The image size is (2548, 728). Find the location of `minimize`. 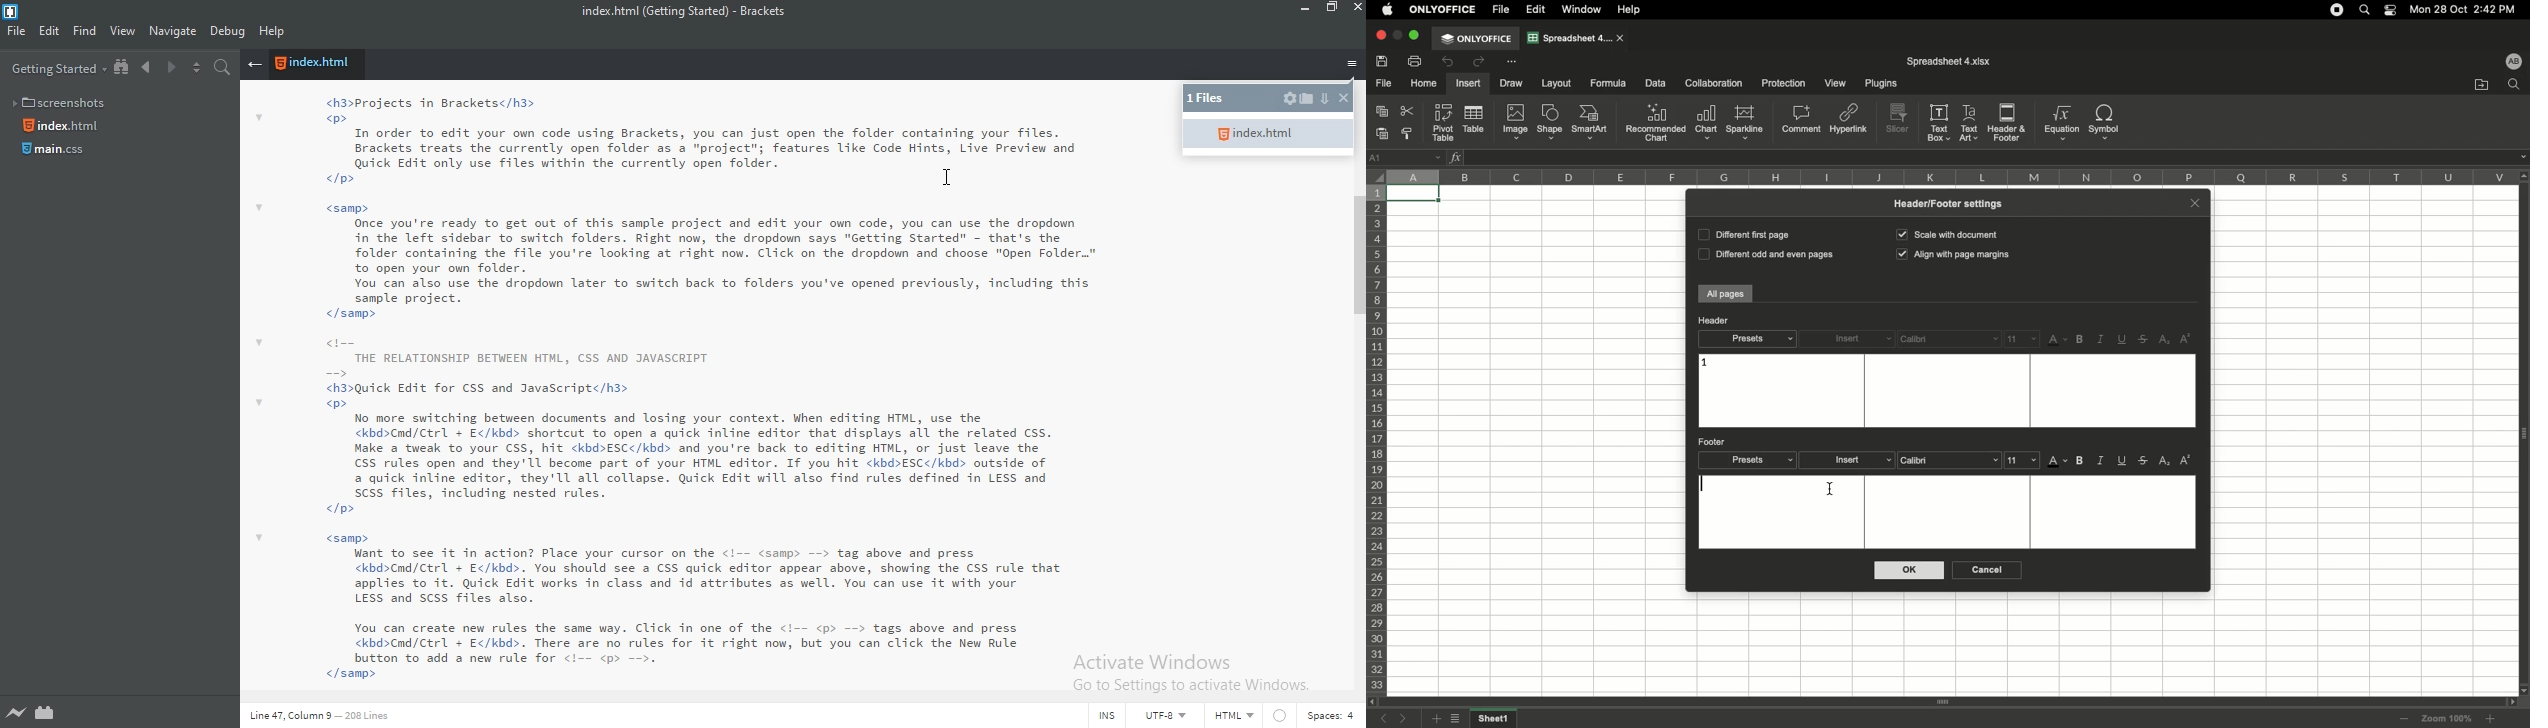

minimize is located at coordinates (1398, 35).